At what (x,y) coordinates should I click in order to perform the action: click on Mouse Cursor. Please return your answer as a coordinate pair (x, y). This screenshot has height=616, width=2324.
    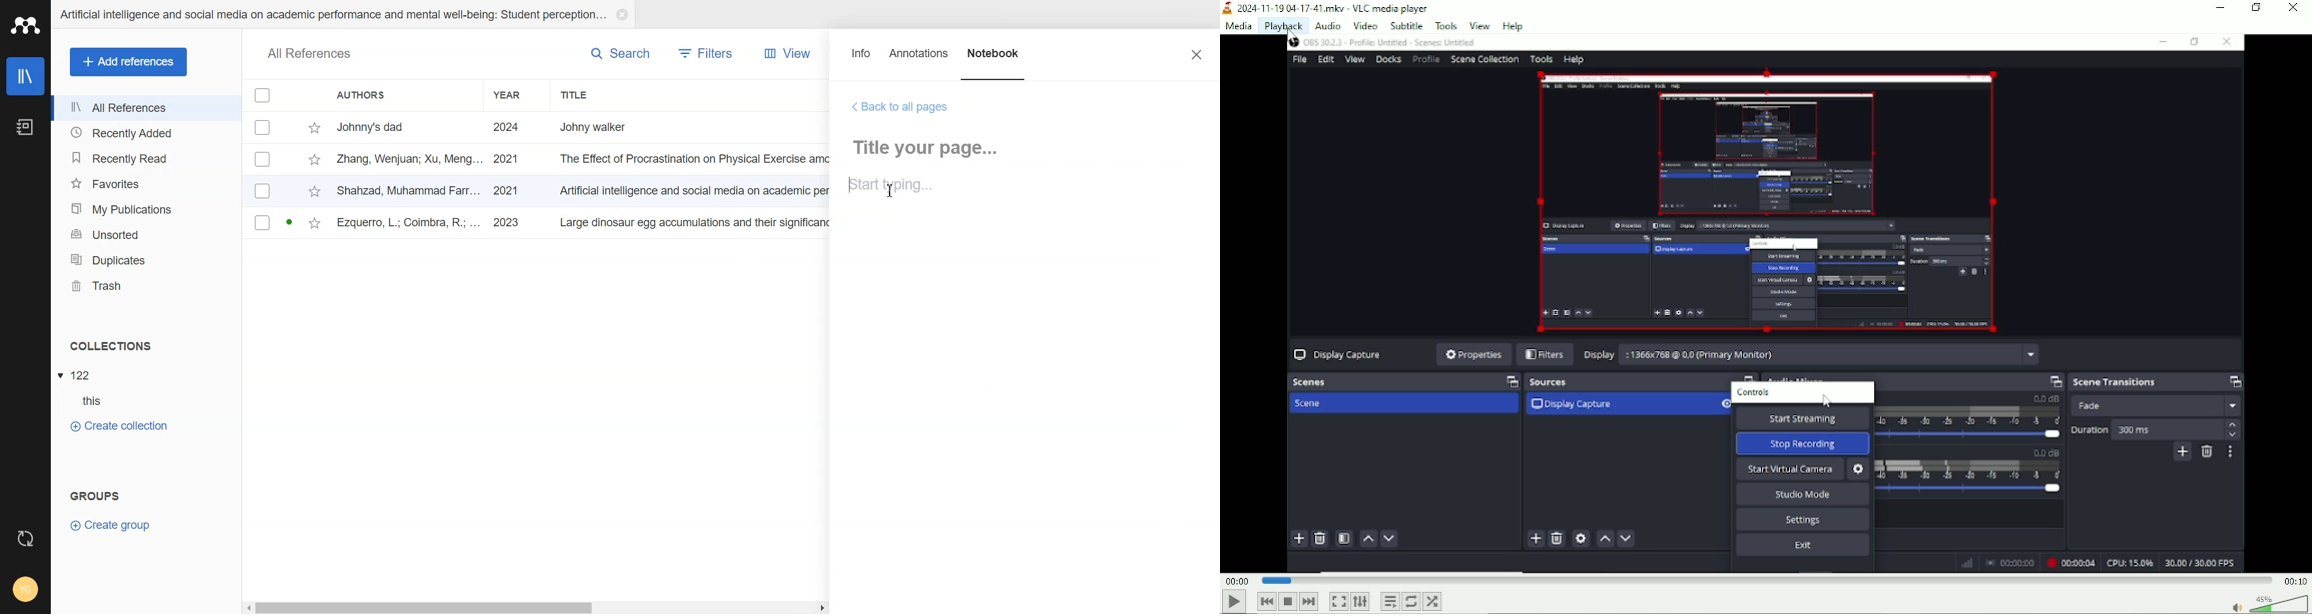
    Looking at the image, I should click on (1291, 42).